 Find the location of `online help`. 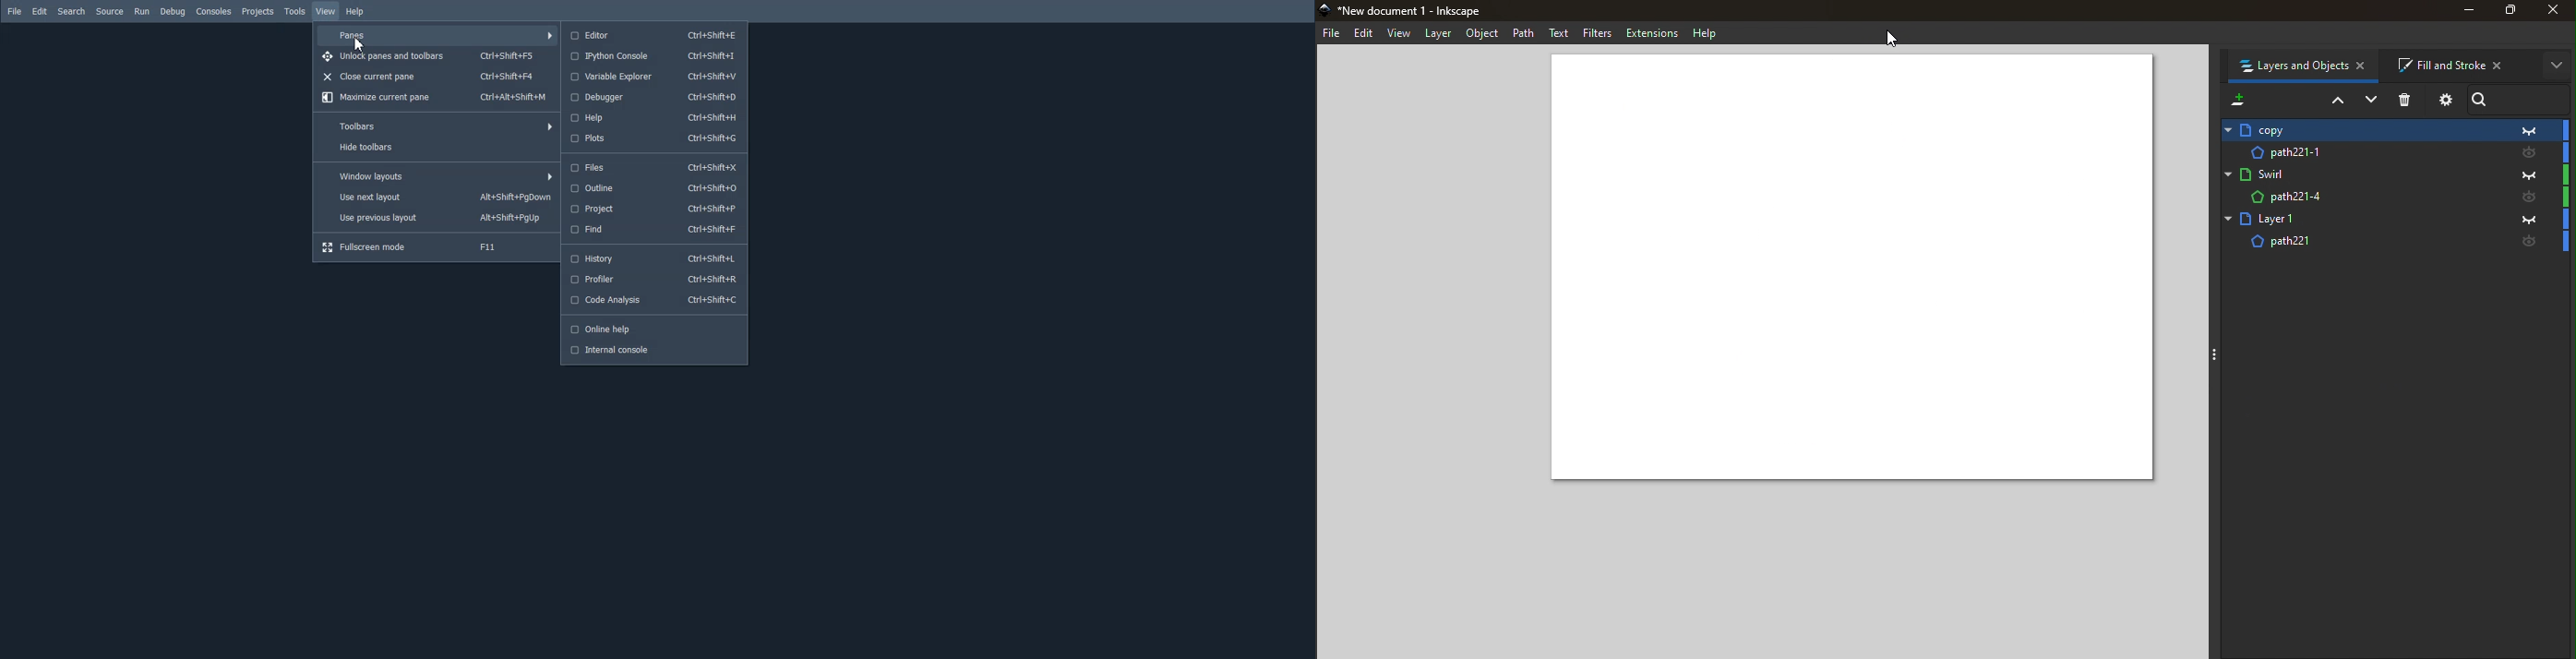

online help is located at coordinates (650, 328).